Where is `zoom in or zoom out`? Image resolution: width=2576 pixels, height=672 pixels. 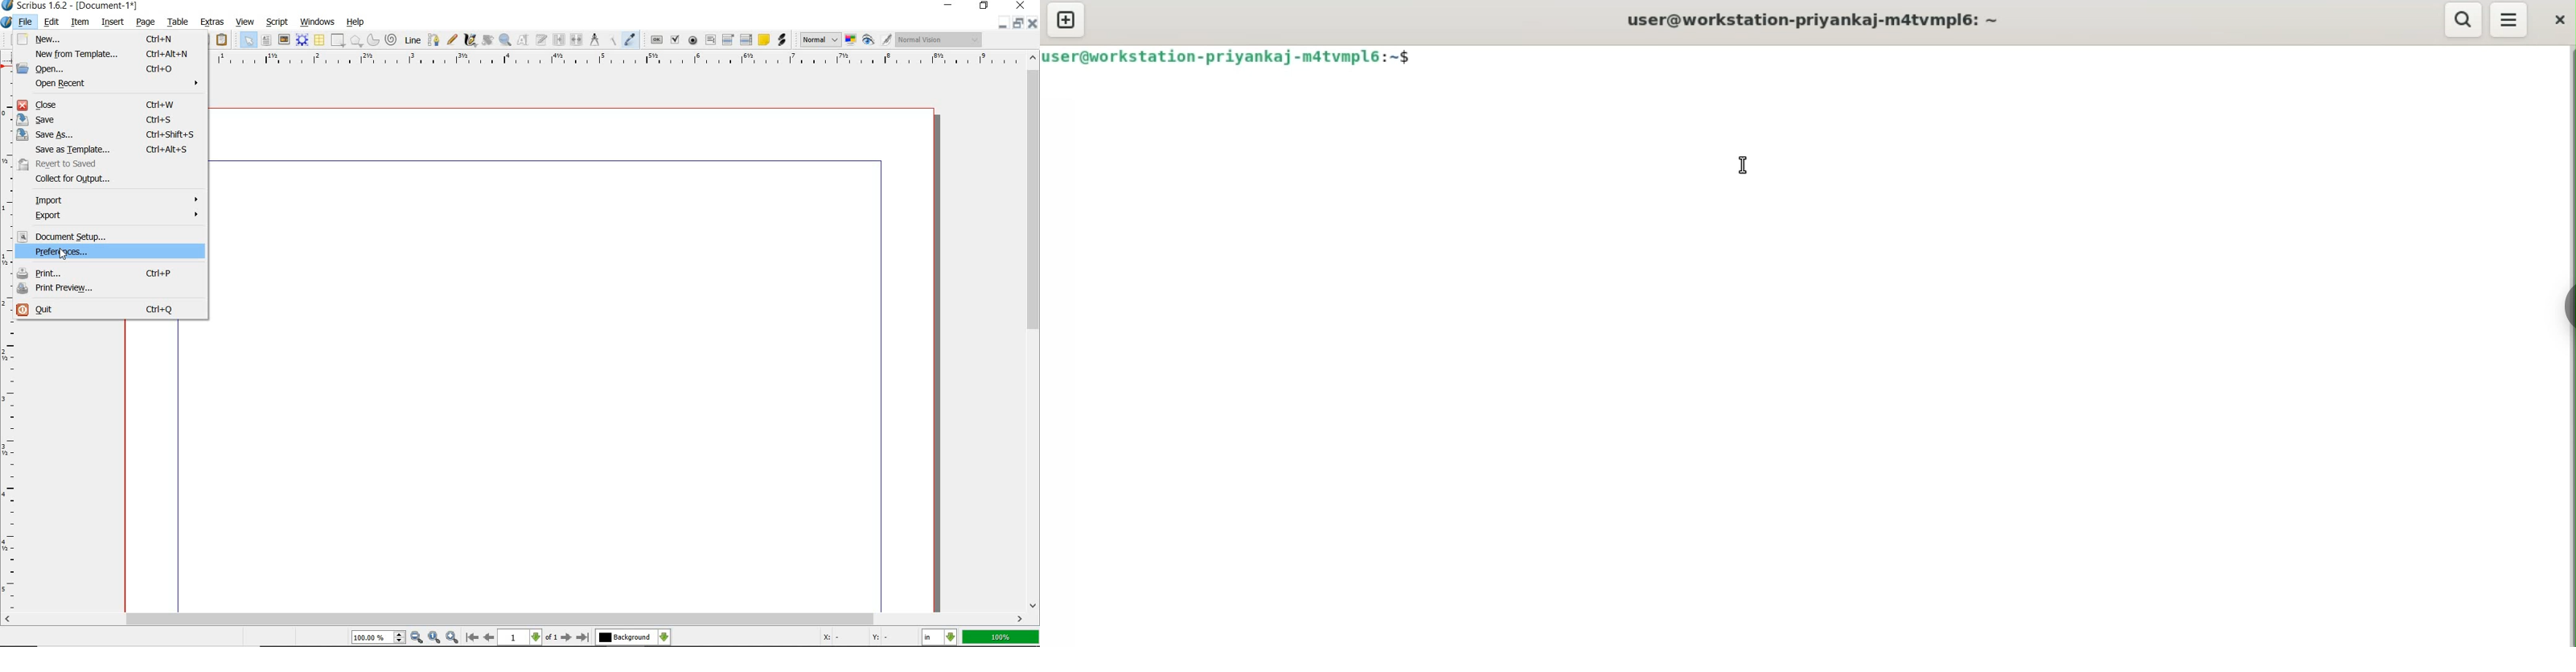 zoom in or zoom out is located at coordinates (505, 41).